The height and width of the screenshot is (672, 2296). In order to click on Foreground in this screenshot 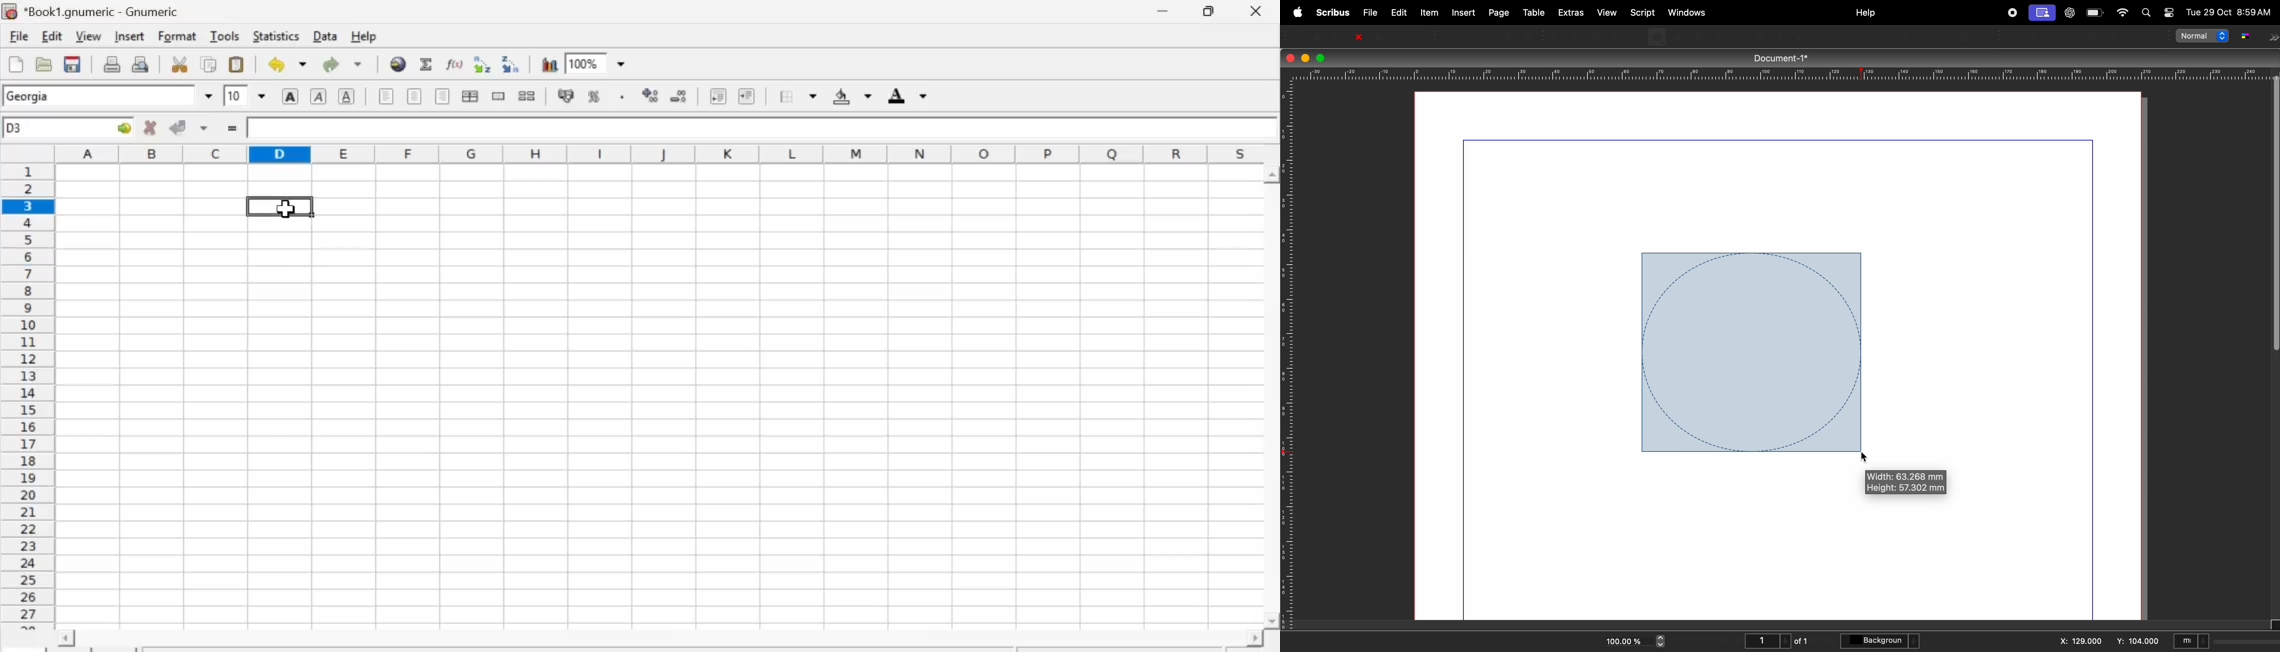, I will do `click(908, 97)`.